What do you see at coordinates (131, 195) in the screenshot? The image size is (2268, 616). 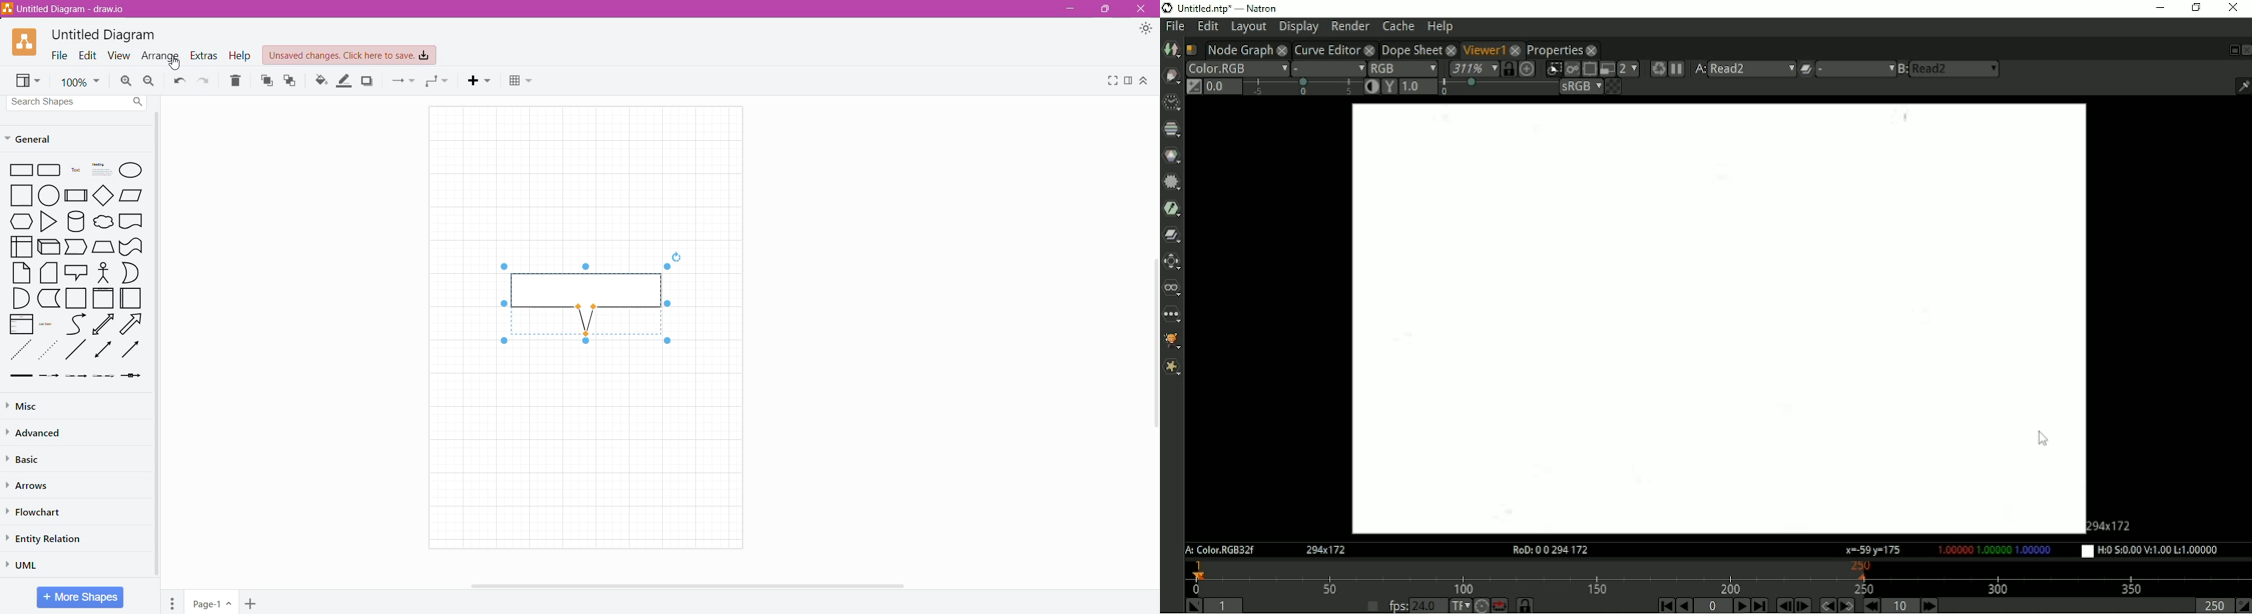 I see `Parallelogram` at bounding box center [131, 195].